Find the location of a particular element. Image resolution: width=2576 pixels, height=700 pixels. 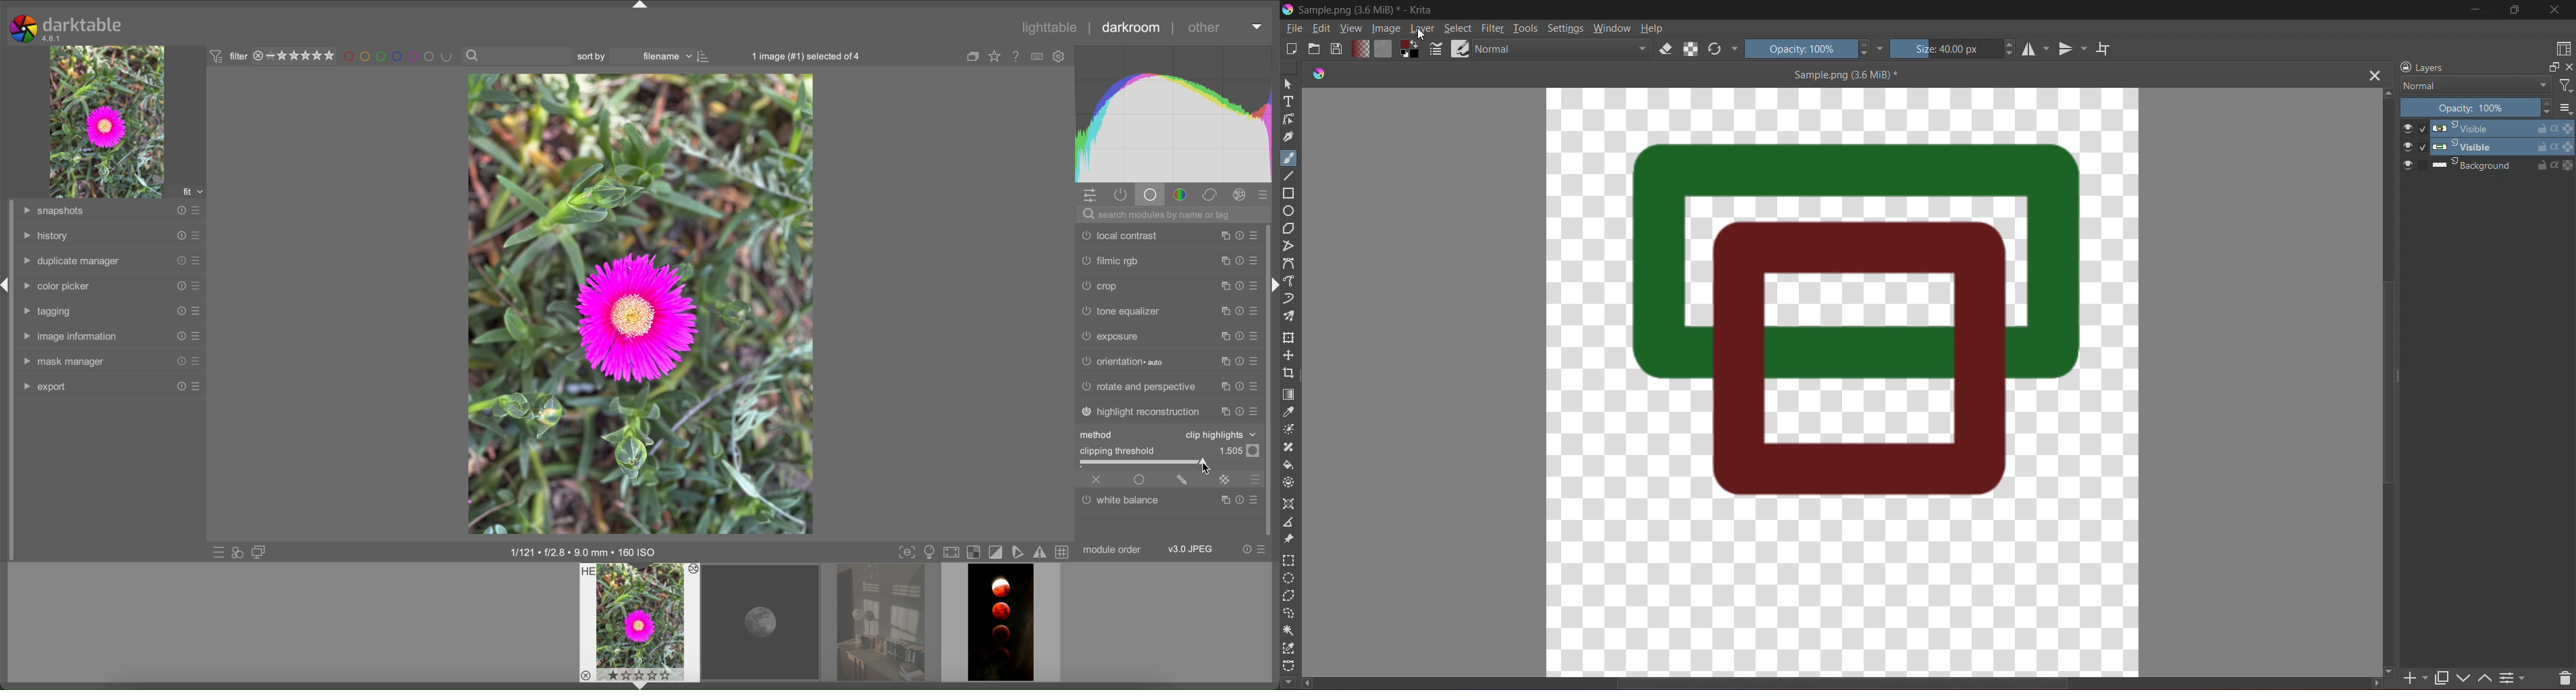

enable is located at coordinates (1141, 479).